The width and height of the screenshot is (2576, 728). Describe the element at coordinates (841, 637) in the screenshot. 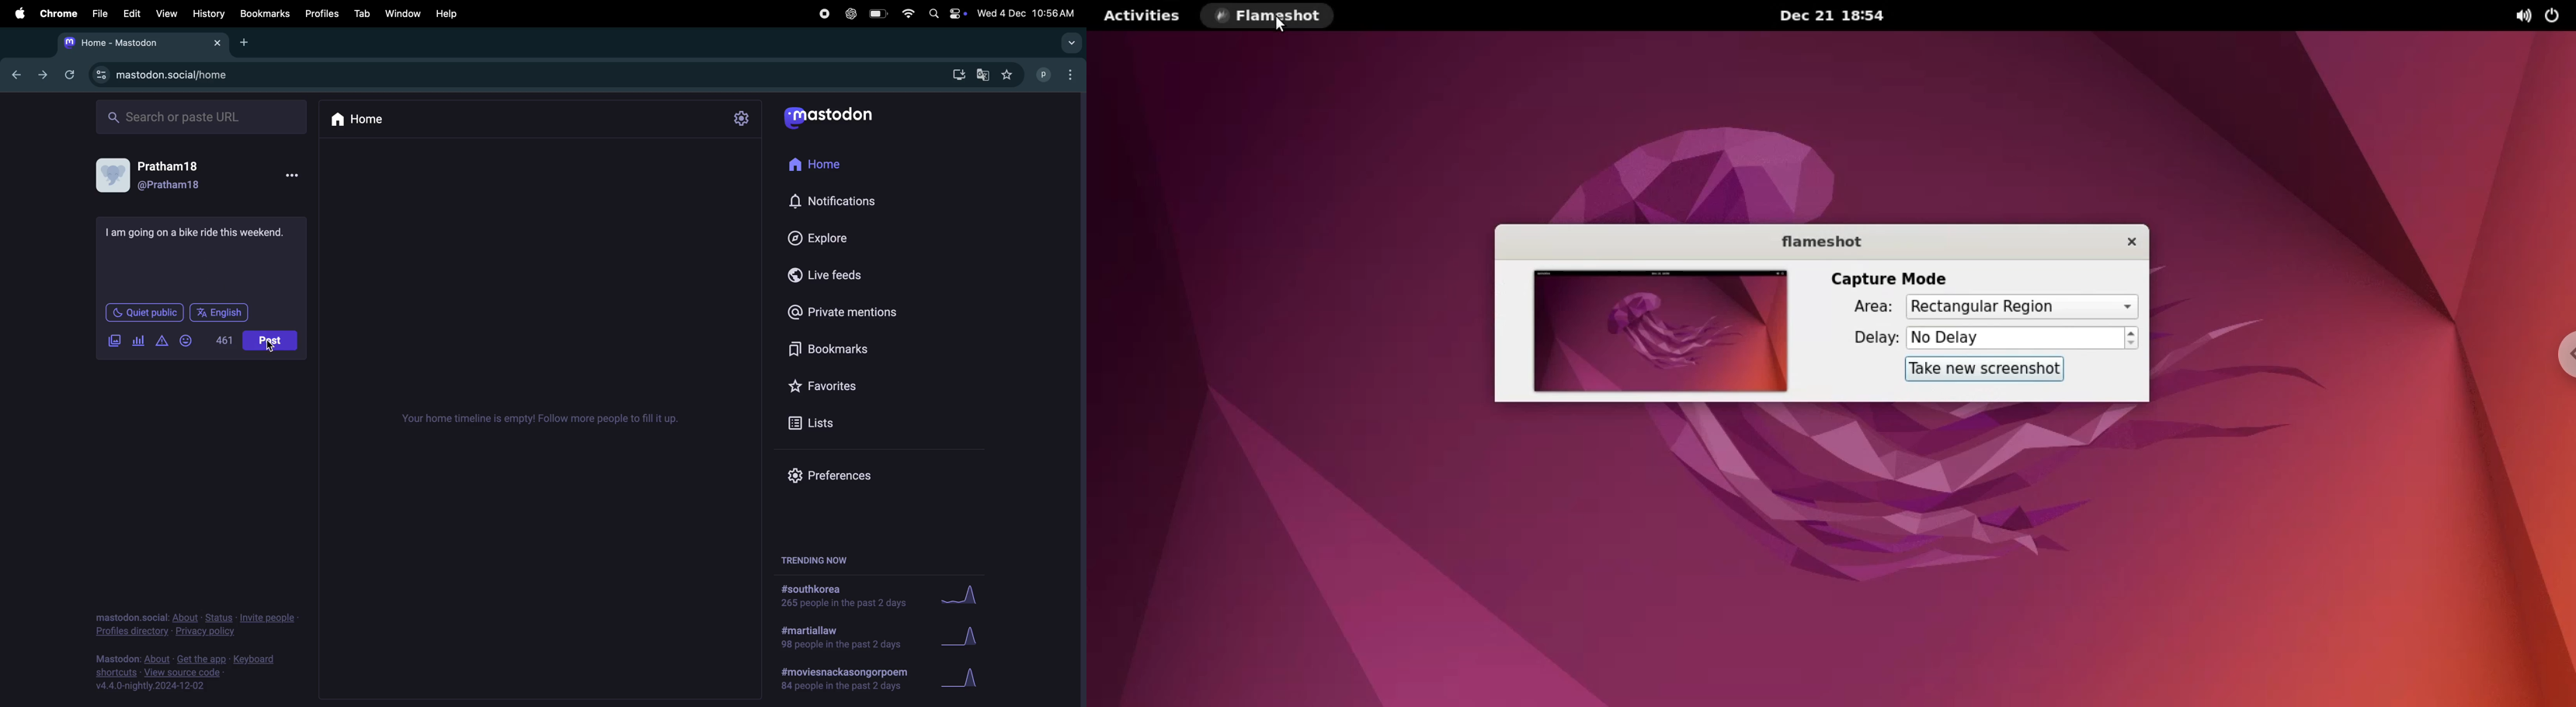

I see `#martial law` at that location.